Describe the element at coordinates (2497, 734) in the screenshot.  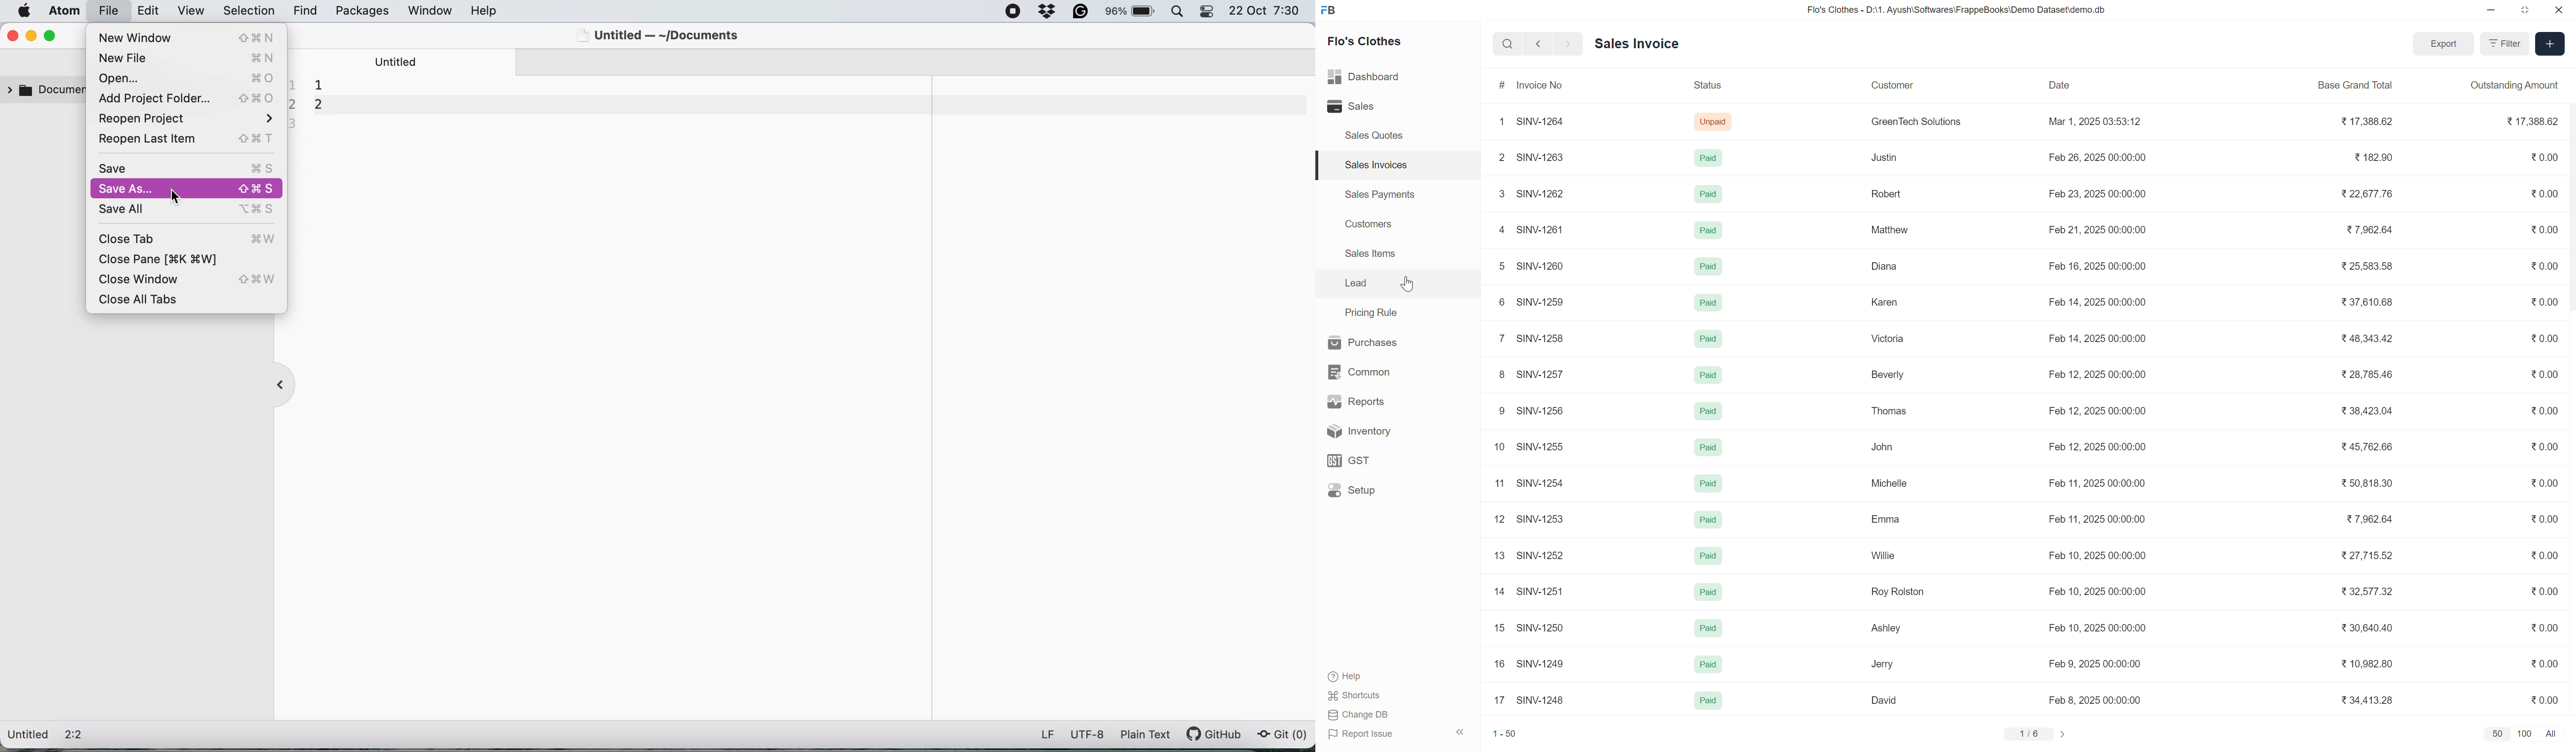
I see `50` at that location.